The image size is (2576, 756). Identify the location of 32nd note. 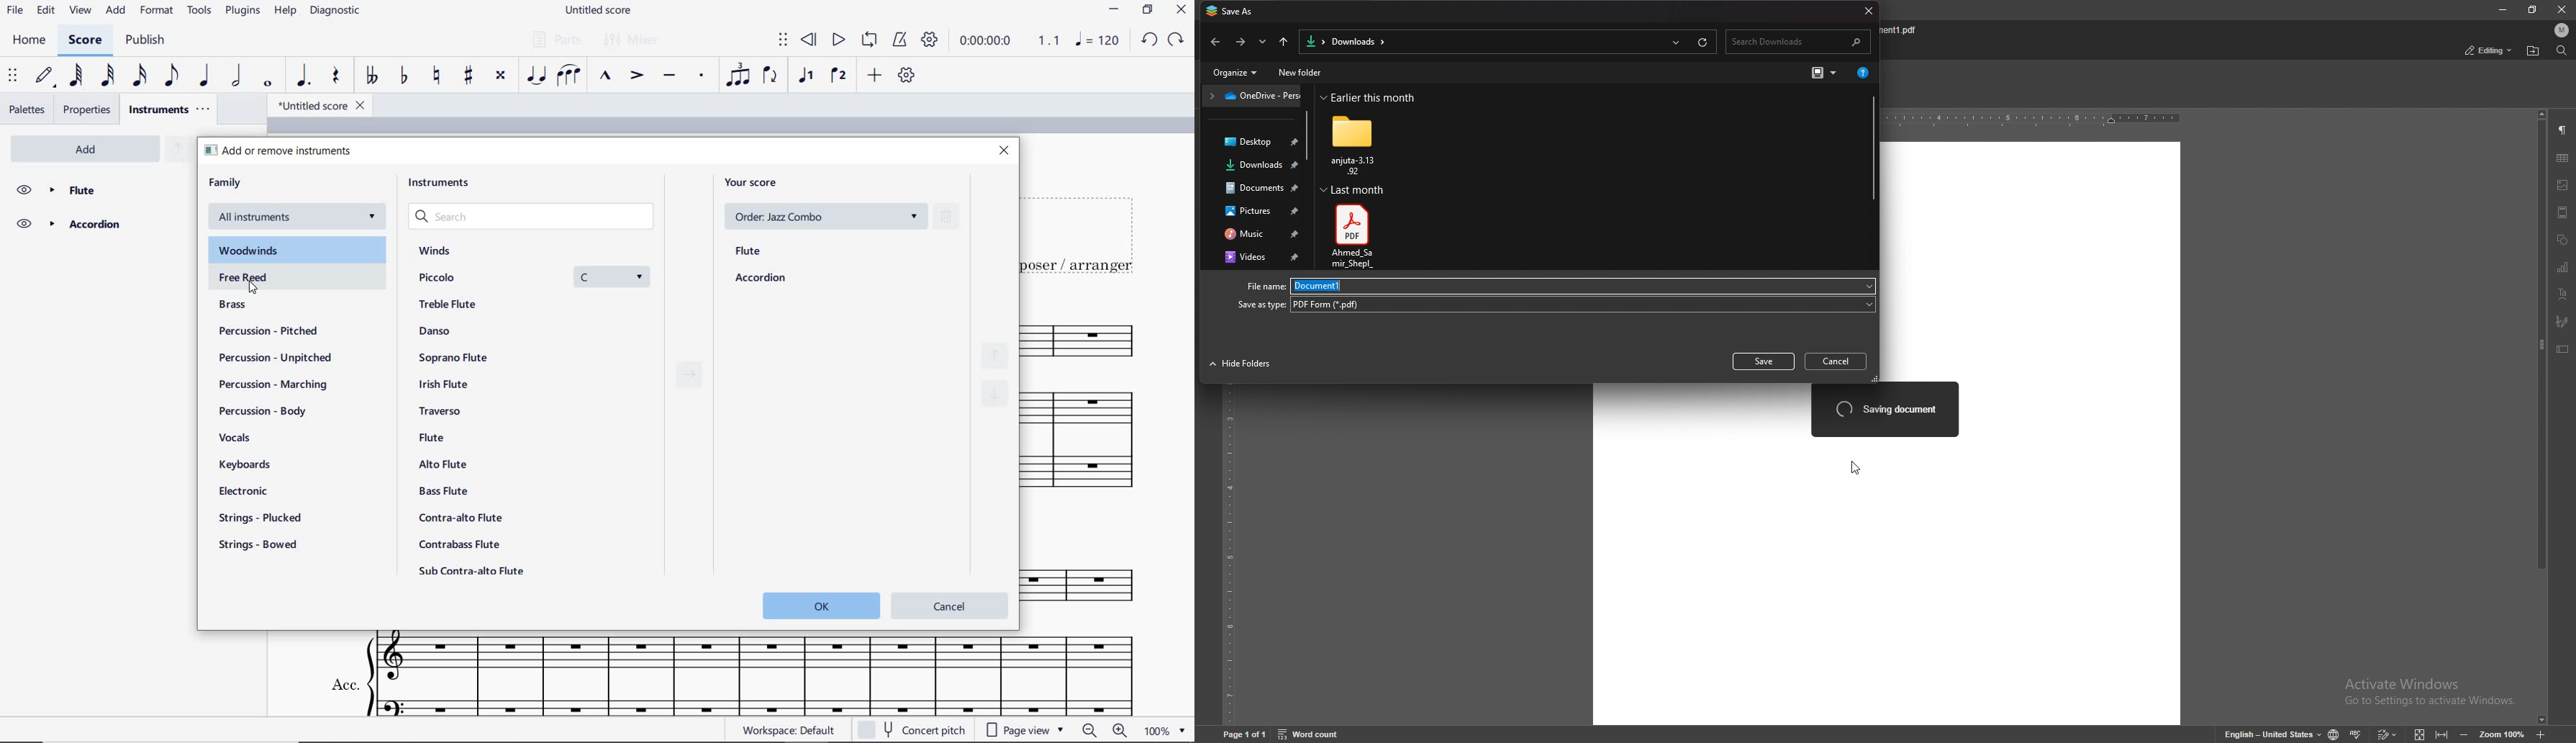
(107, 76).